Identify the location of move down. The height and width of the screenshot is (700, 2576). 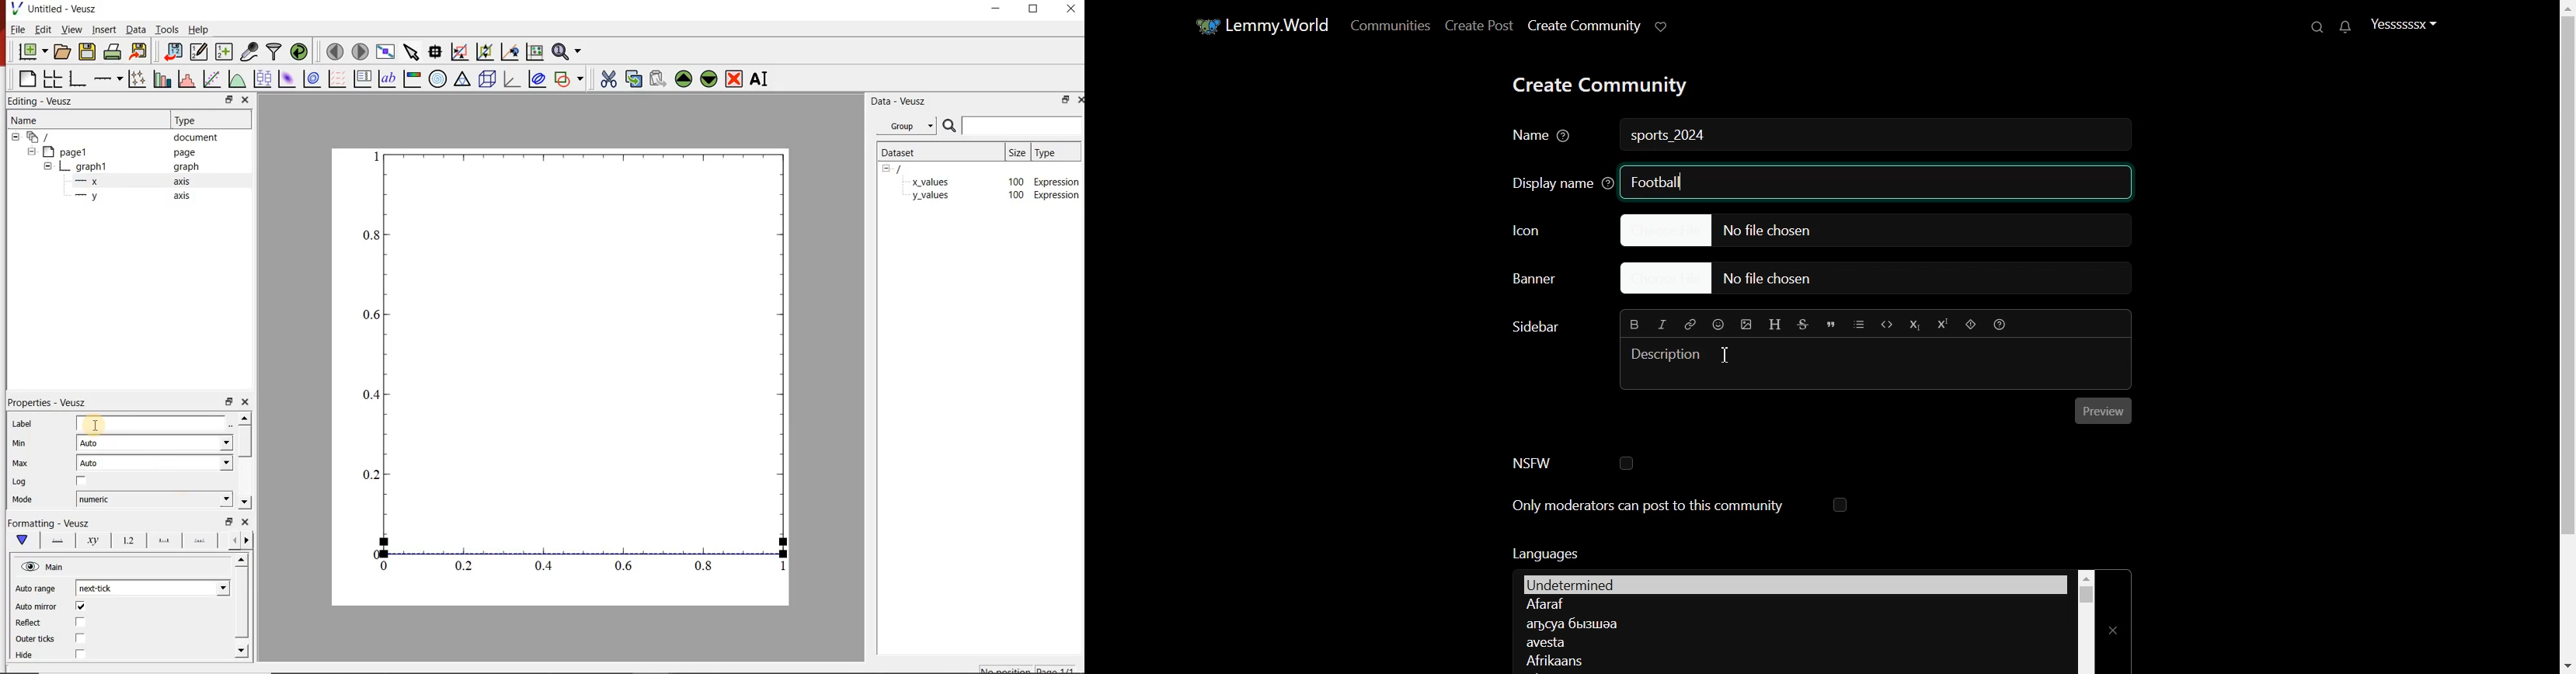
(242, 652).